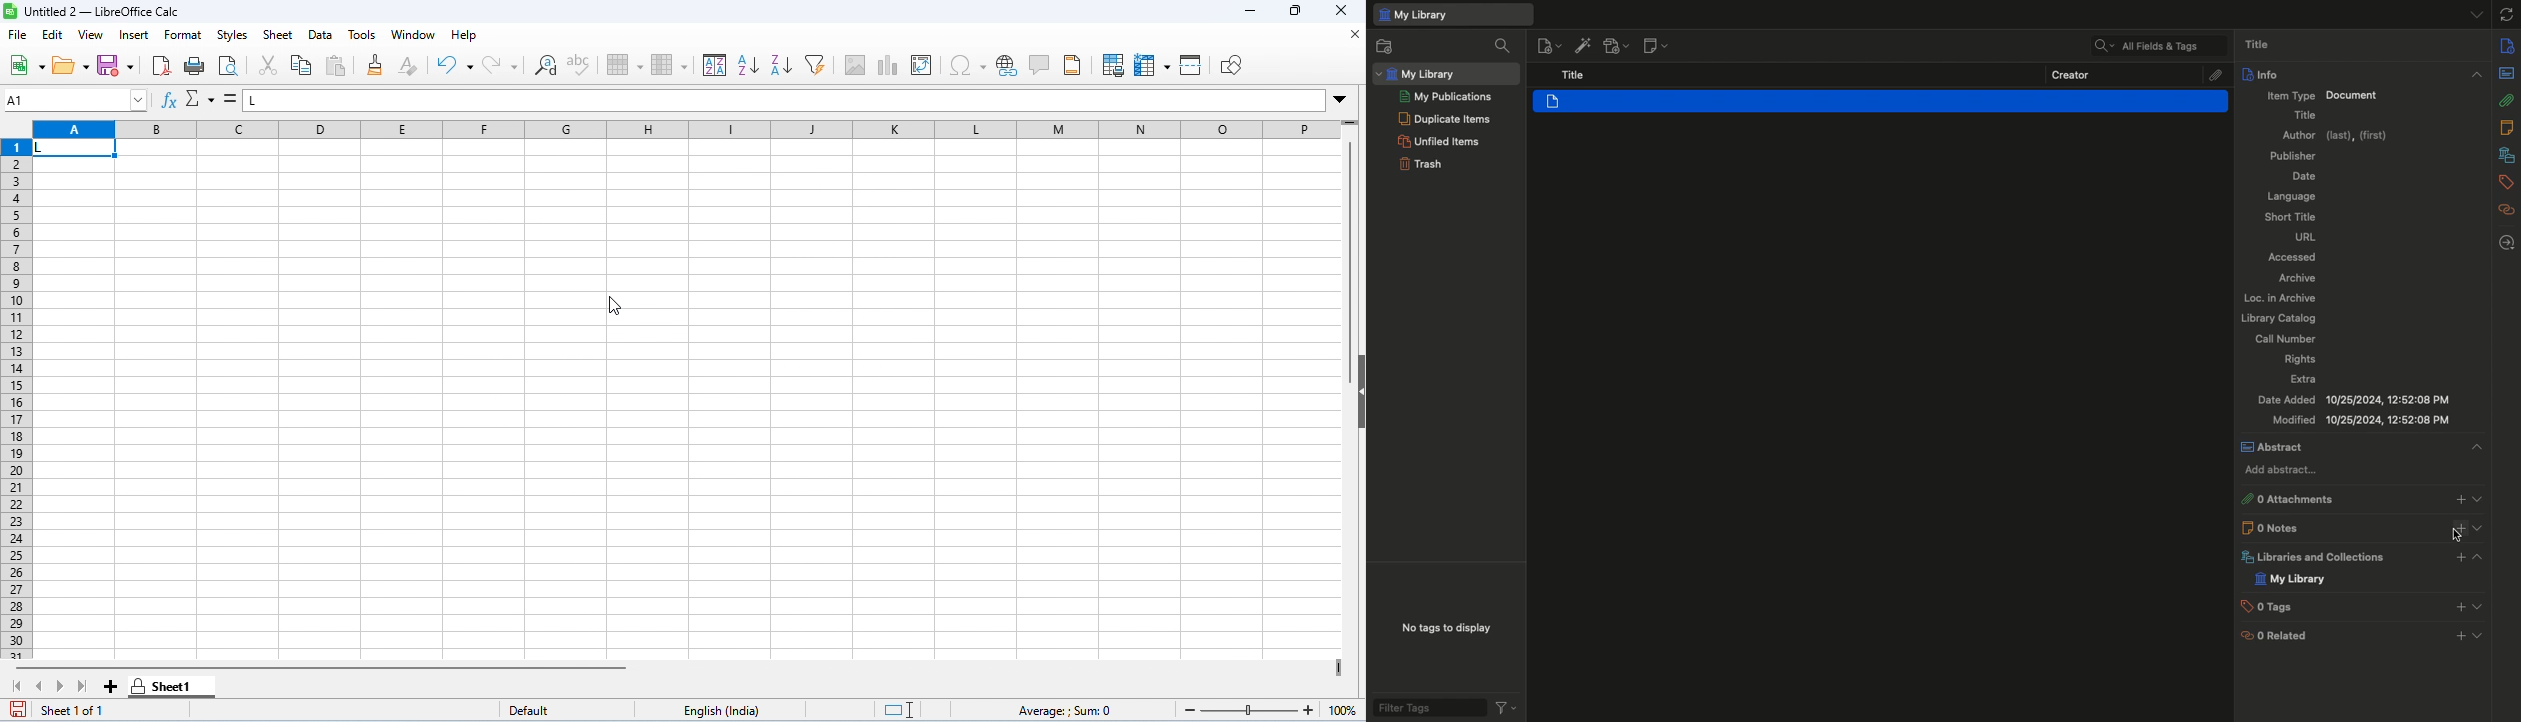 The width and height of the screenshot is (2548, 728). I want to click on Abstract, so click(2275, 448).